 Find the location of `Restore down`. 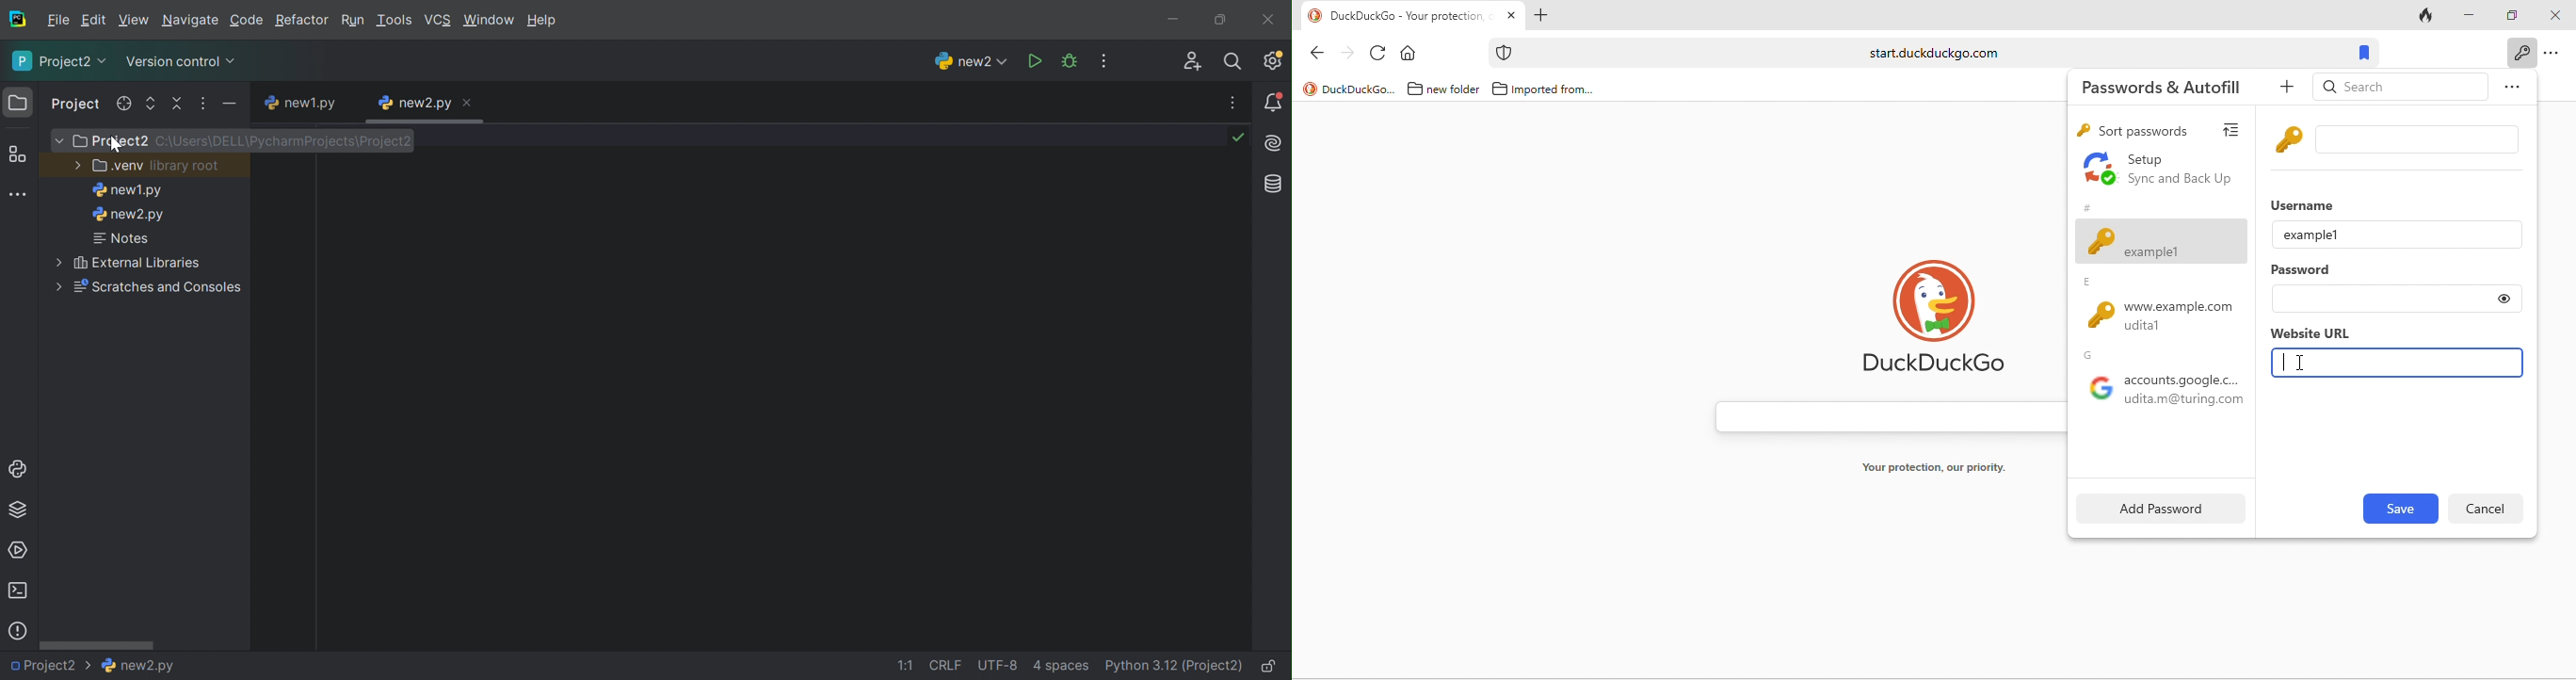

Restore down is located at coordinates (1221, 18).